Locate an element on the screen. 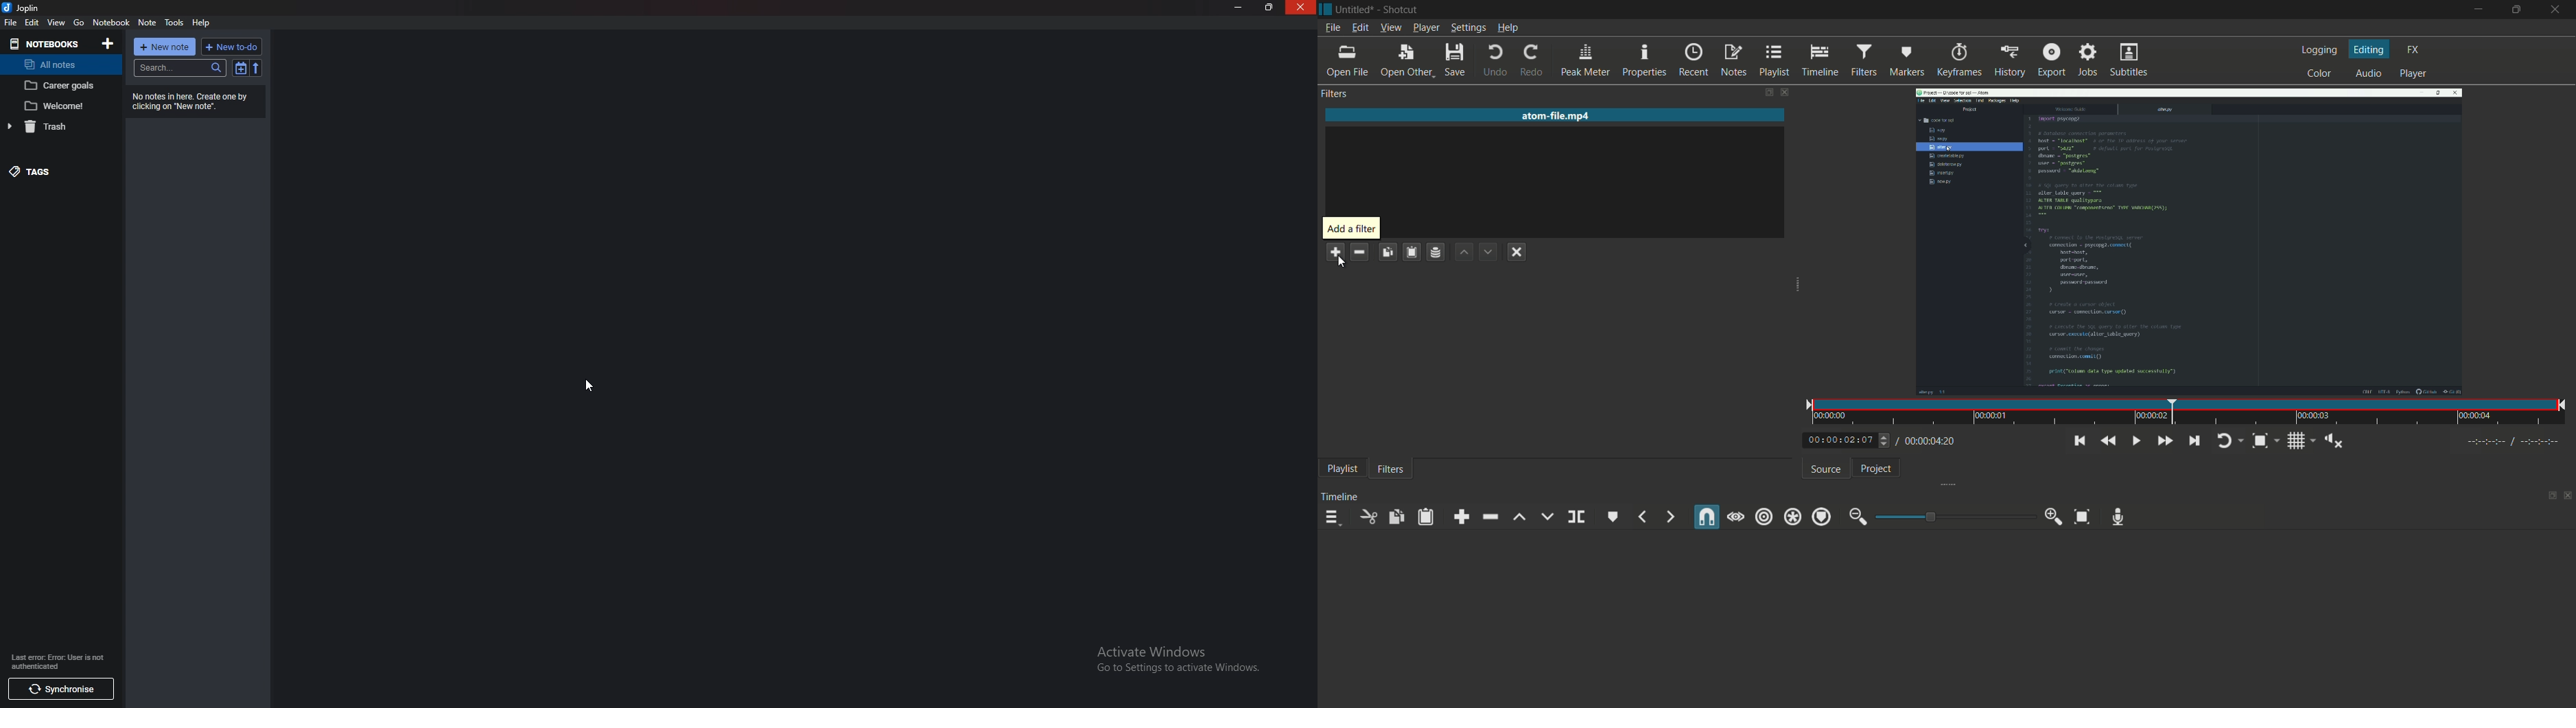 Image resolution: width=2576 pixels, height=728 pixels. Resize is located at coordinates (1267, 7).